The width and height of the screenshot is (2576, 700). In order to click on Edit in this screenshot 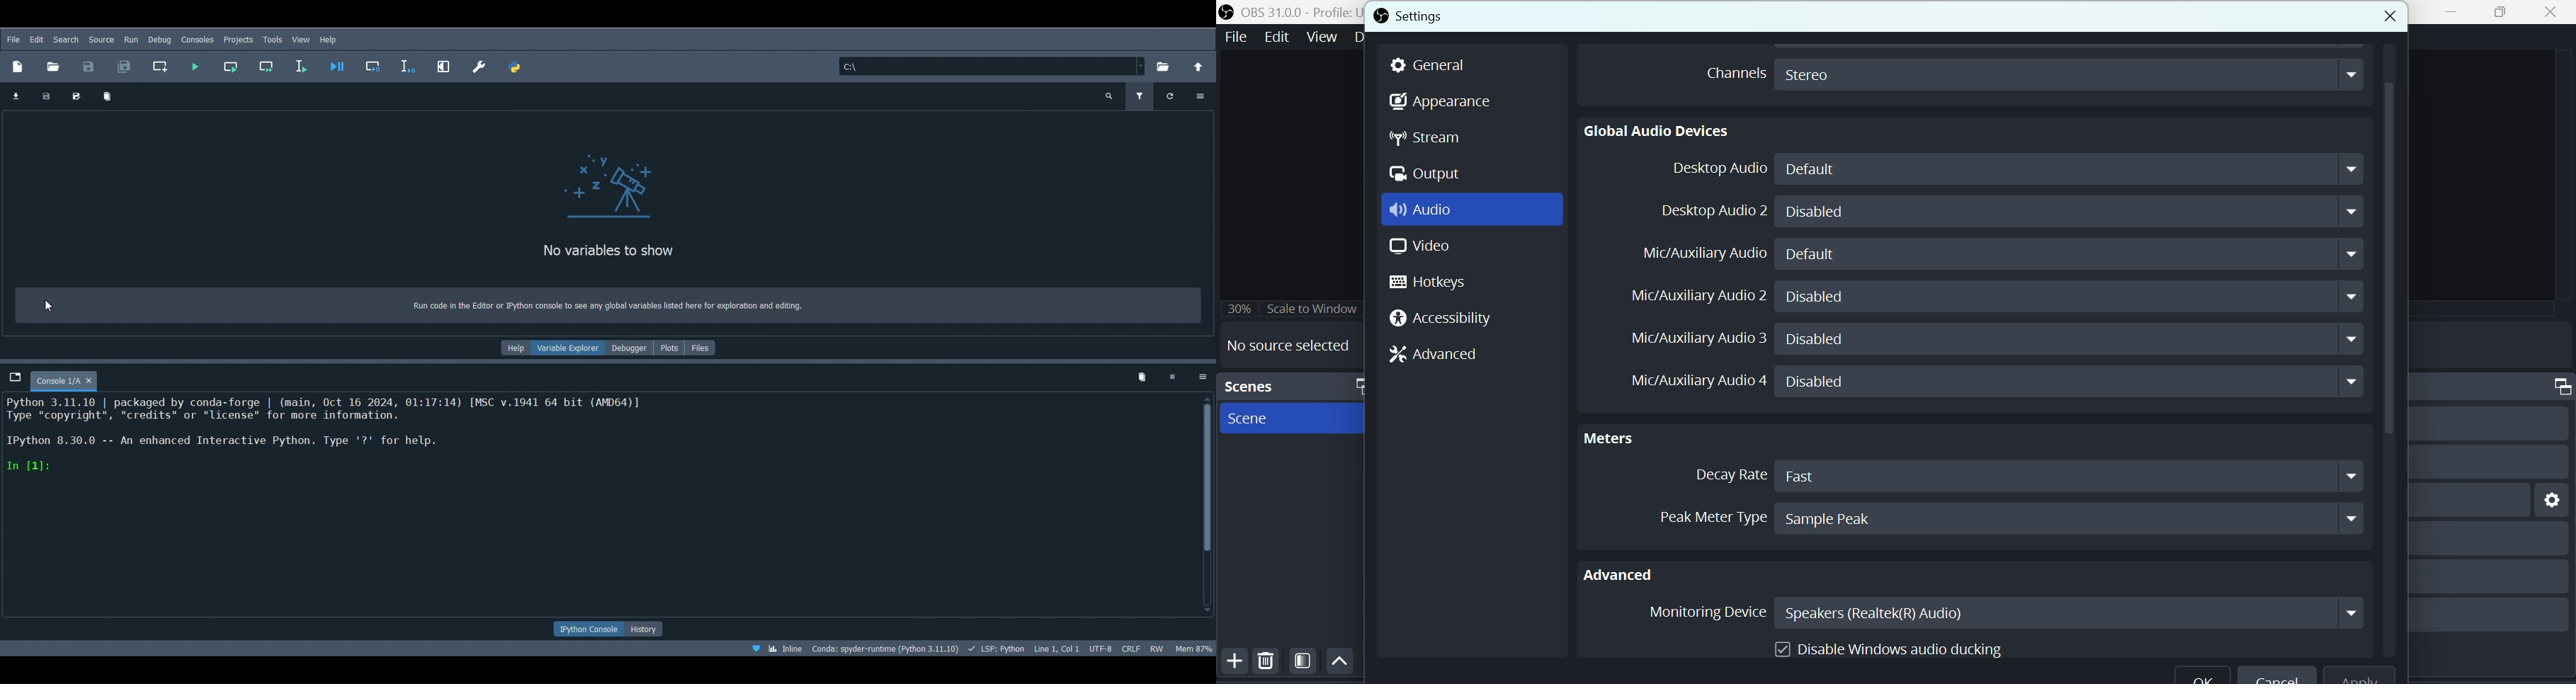, I will do `click(1275, 37)`.